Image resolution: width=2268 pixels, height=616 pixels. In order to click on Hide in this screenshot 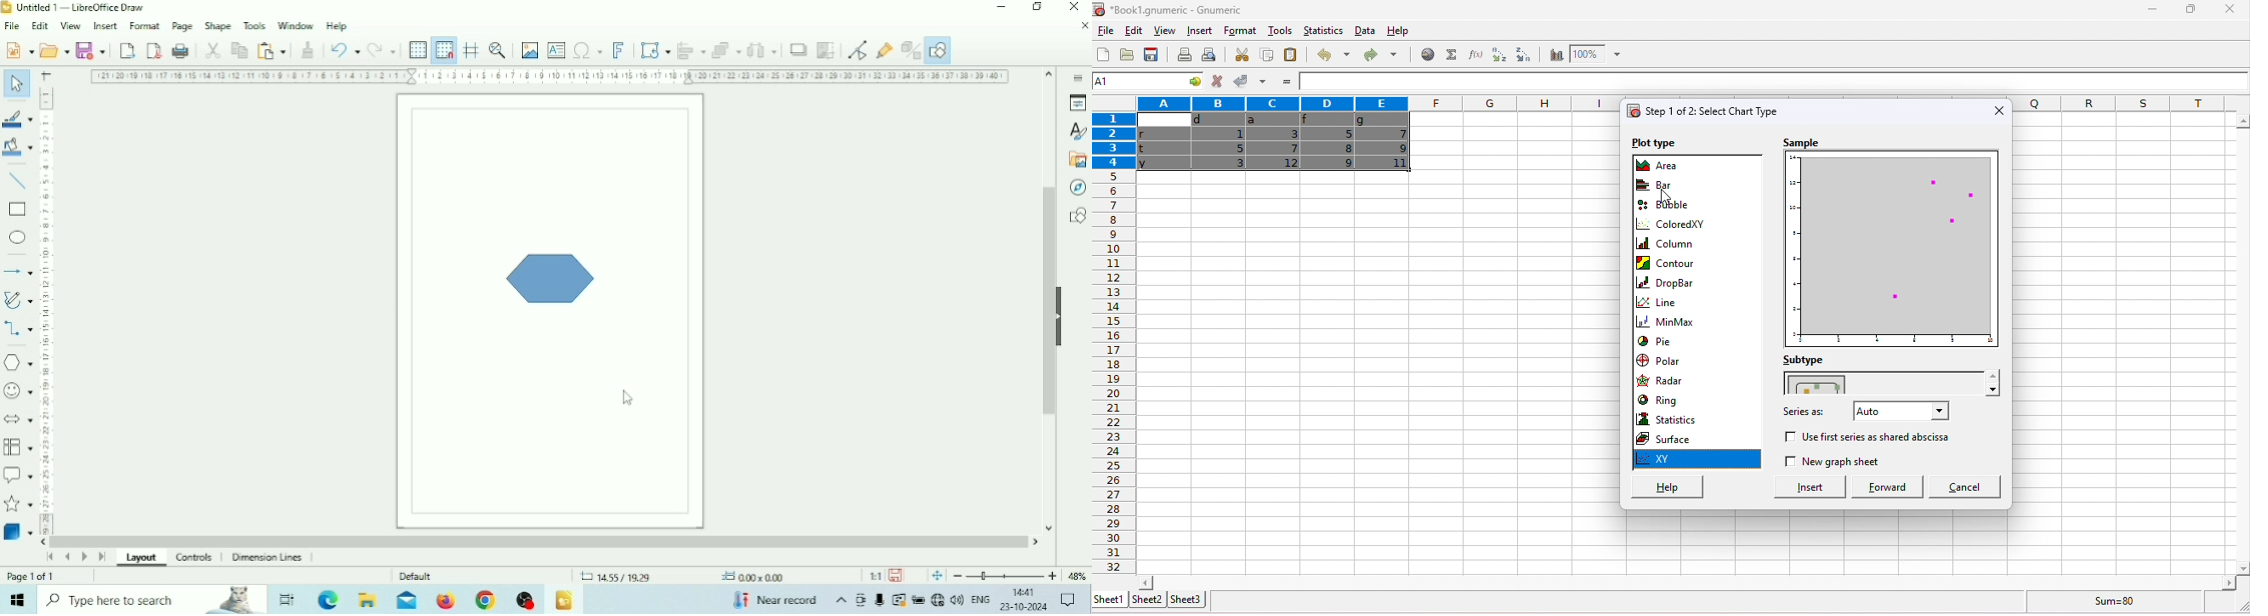, I will do `click(1062, 314)`.